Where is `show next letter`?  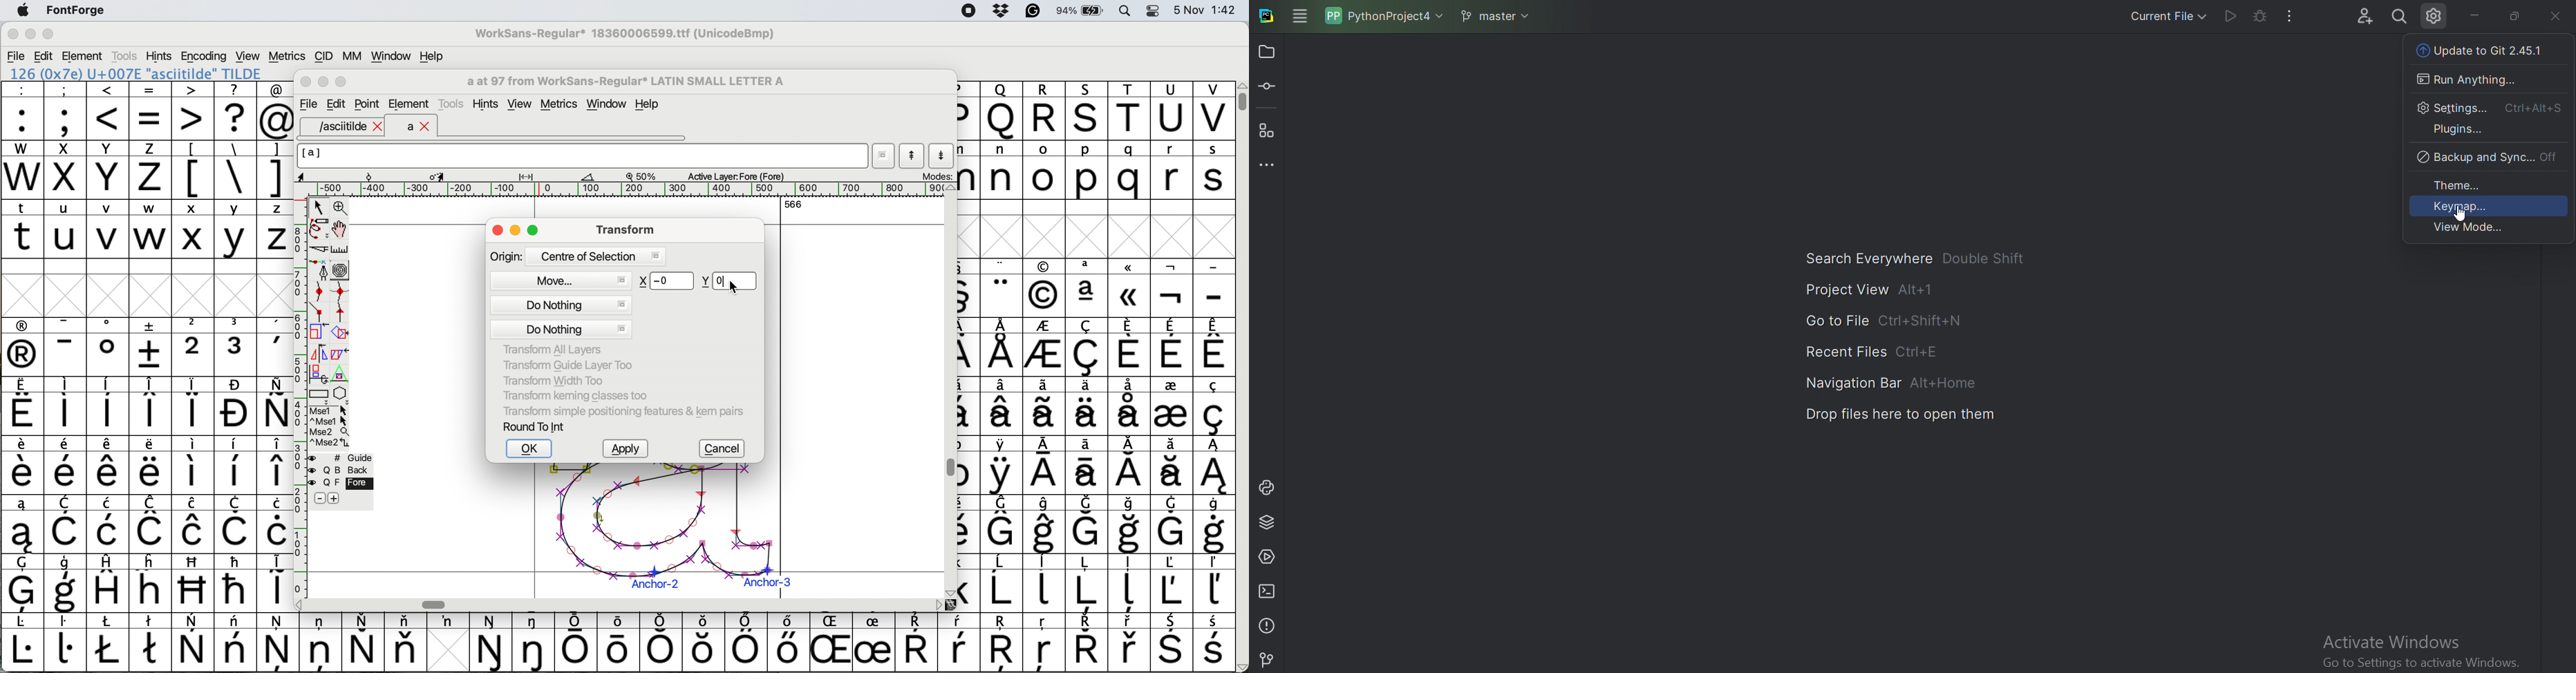
show next letter is located at coordinates (943, 155).